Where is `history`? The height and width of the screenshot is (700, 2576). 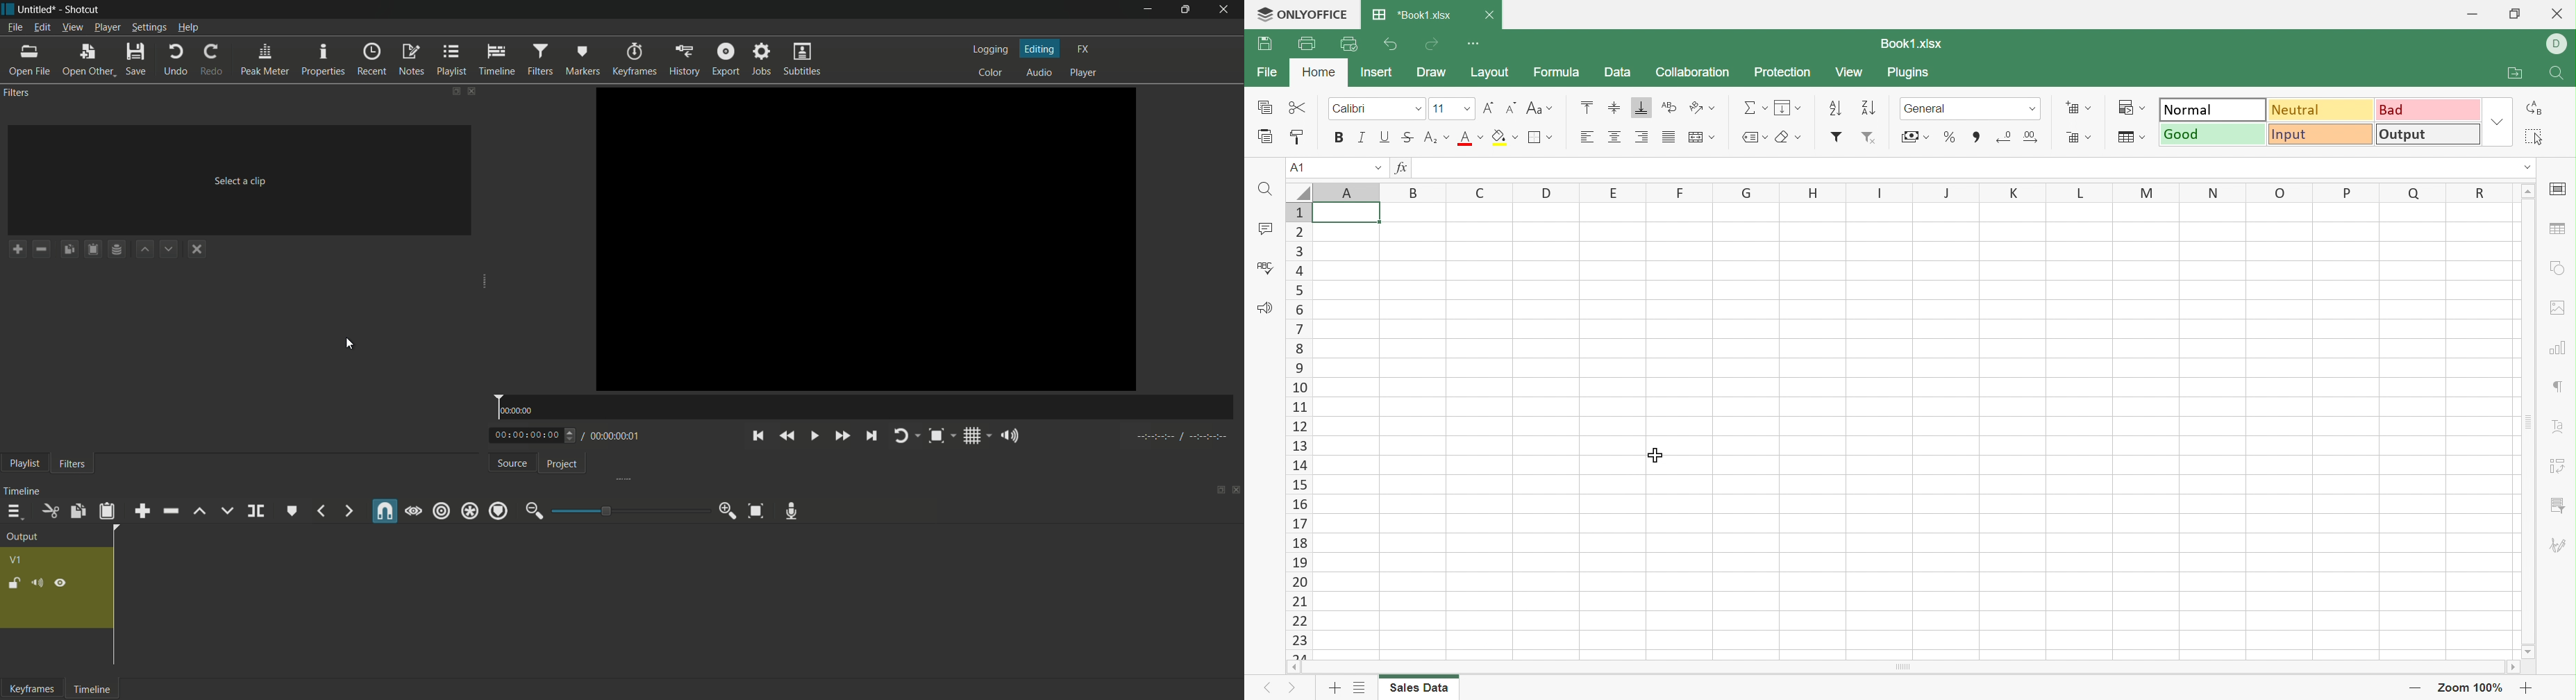 history is located at coordinates (684, 60).